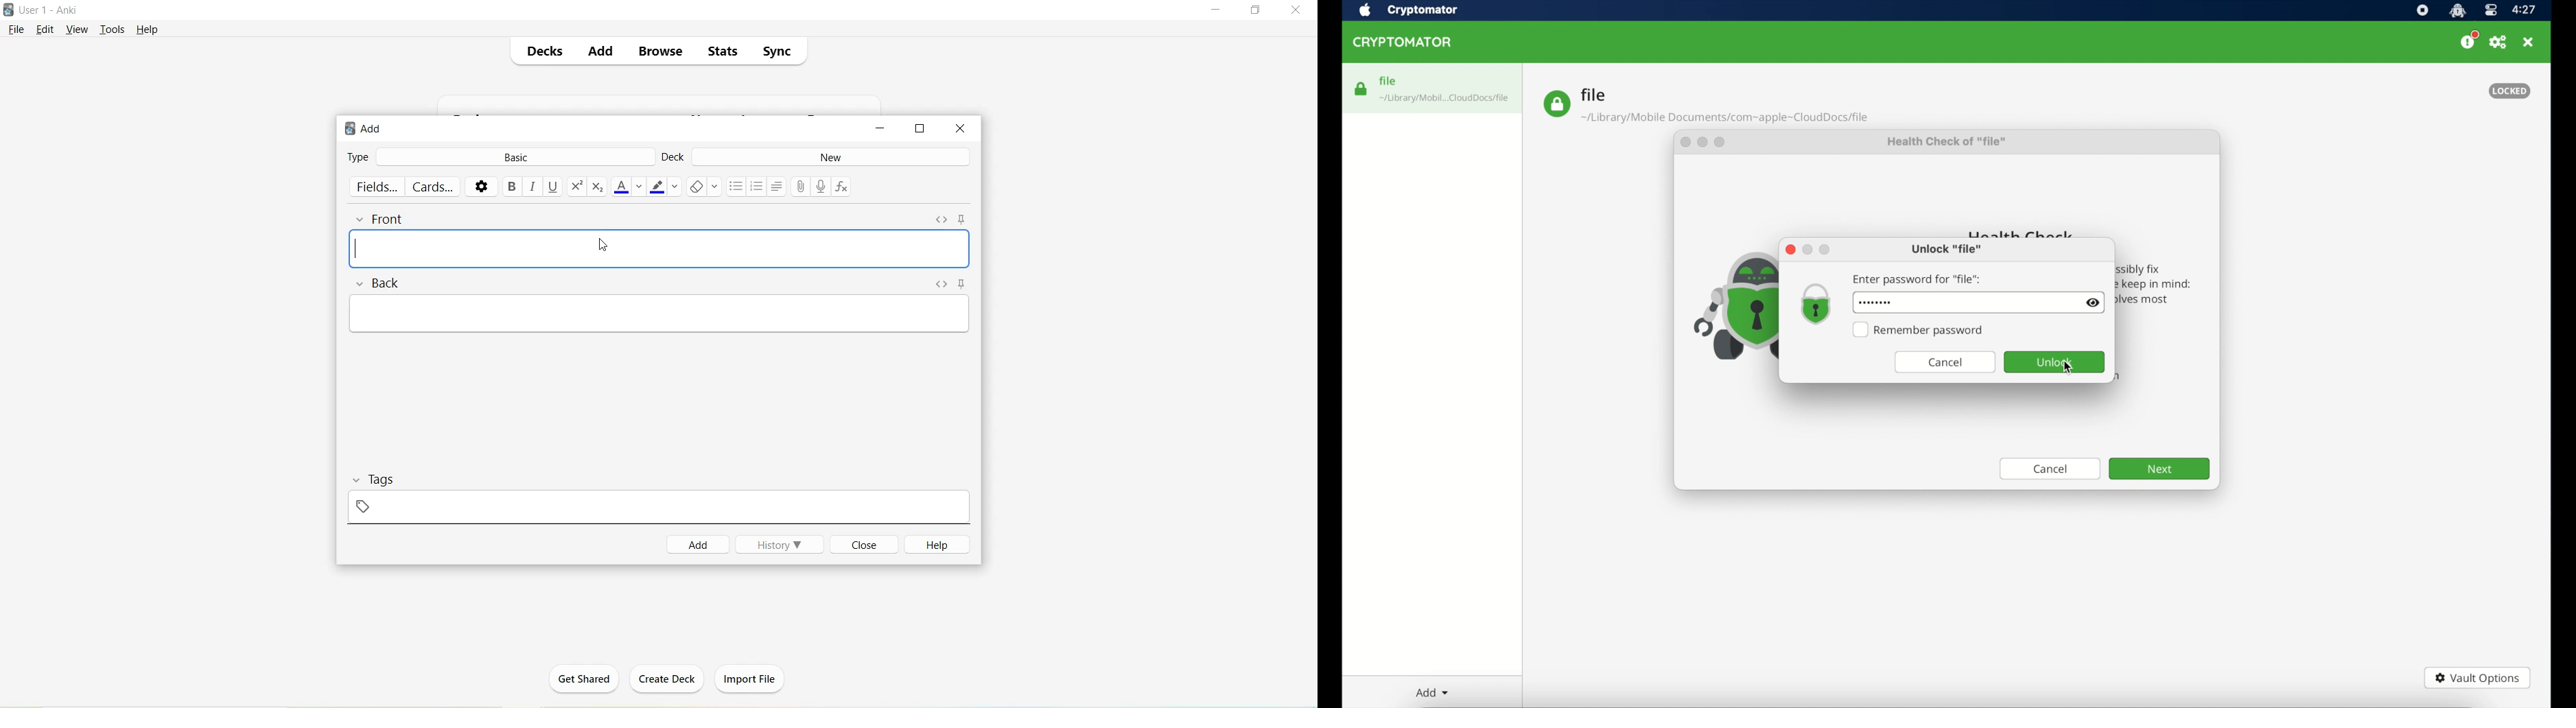 The height and width of the screenshot is (728, 2576). Describe the element at coordinates (1918, 279) in the screenshot. I see `enter password for file` at that location.